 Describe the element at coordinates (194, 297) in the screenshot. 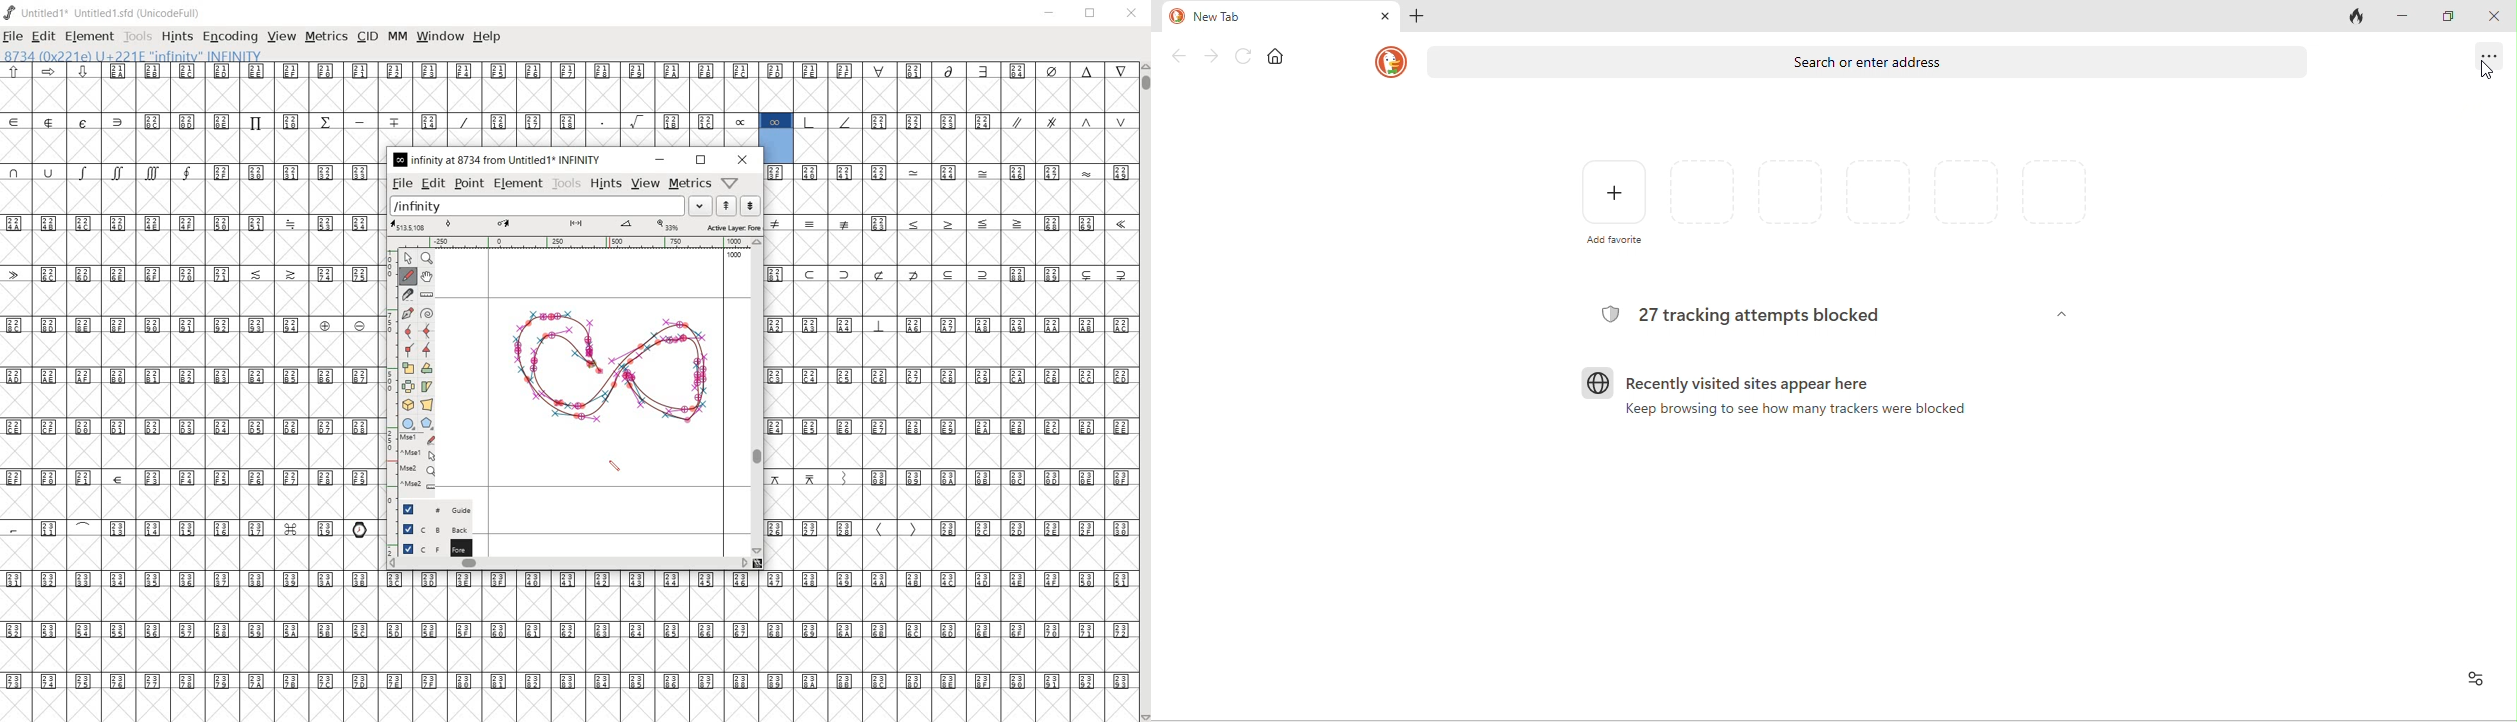

I see `empty glyph slots` at that location.